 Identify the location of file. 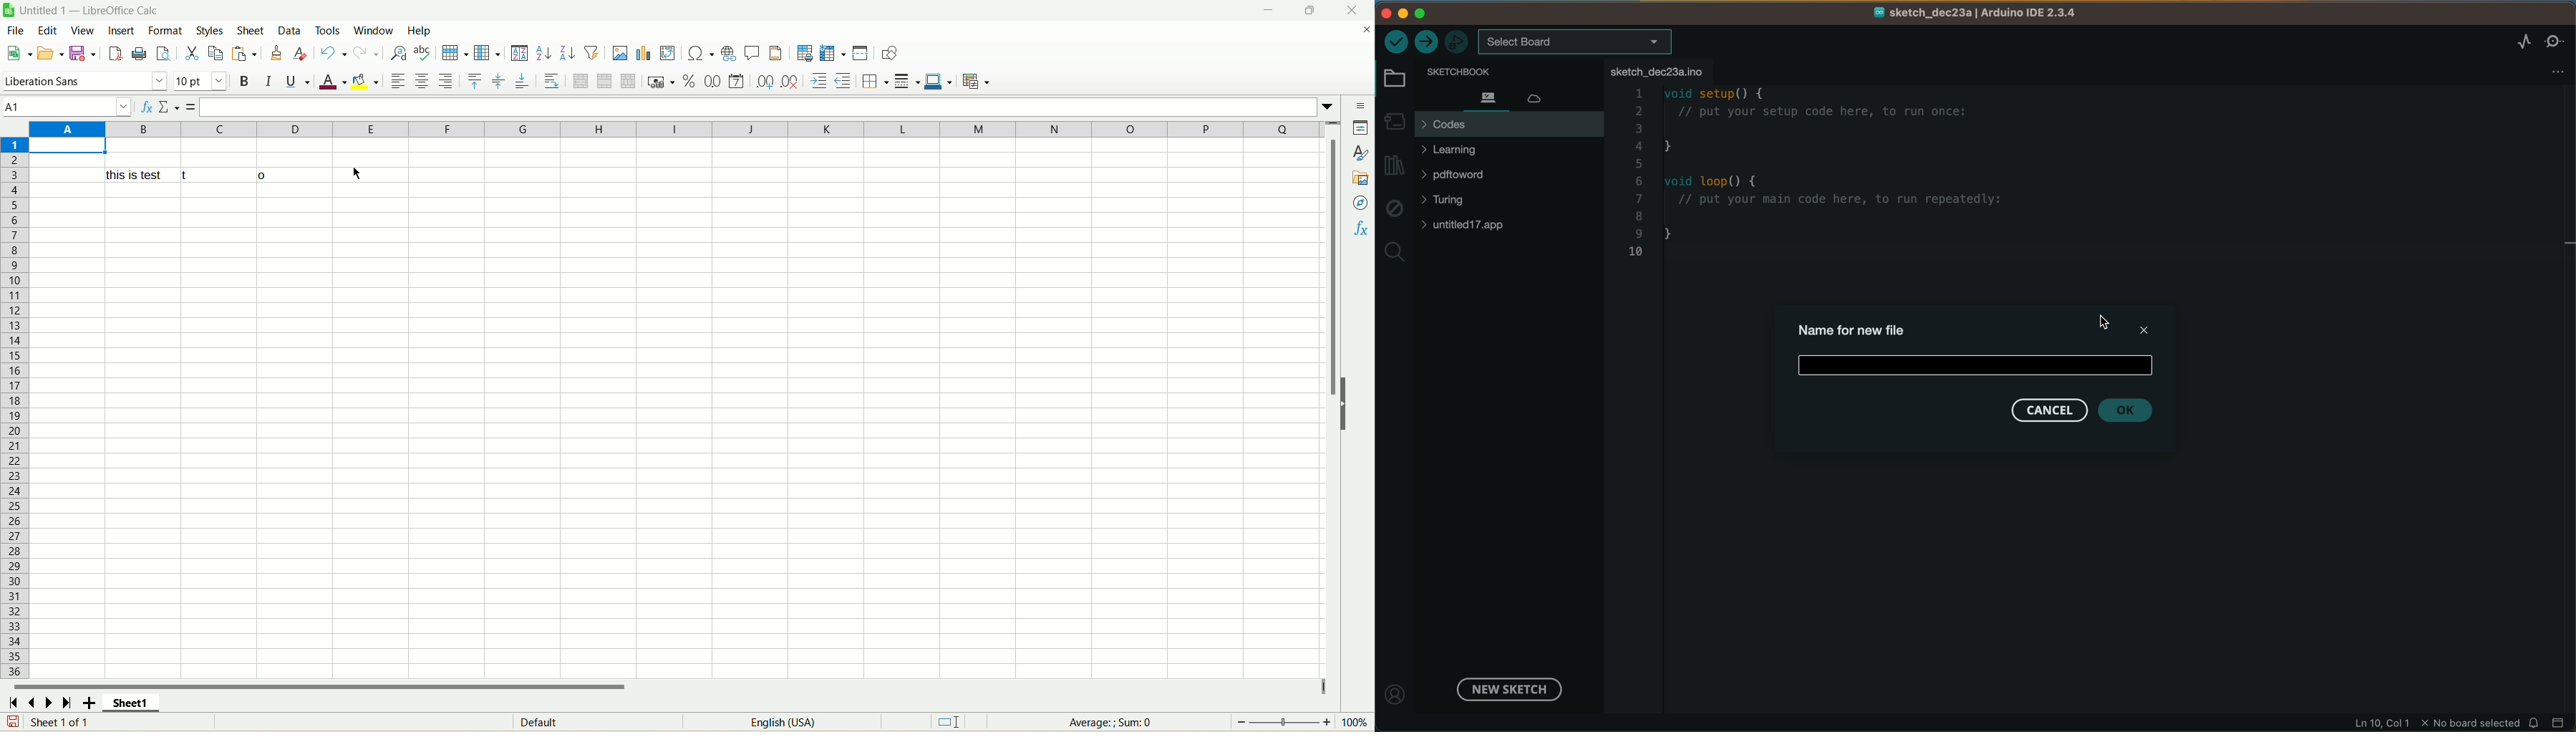
(18, 32).